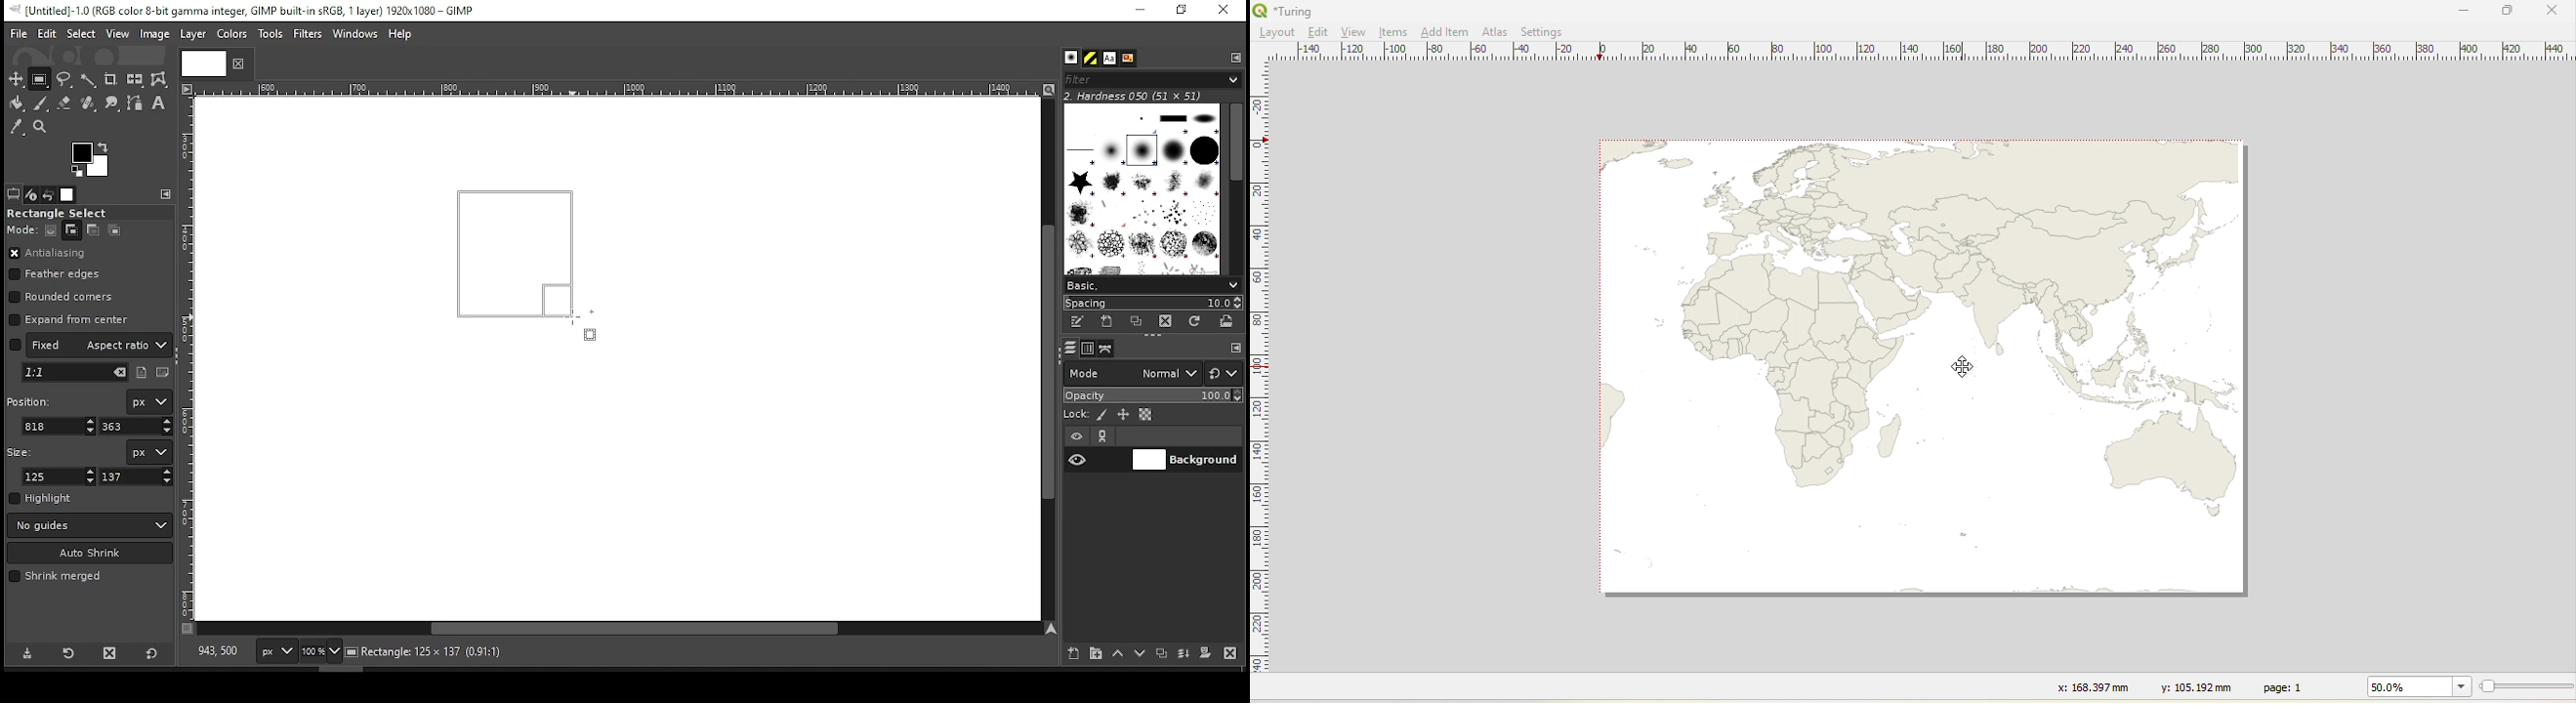  What do you see at coordinates (32, 399) in the screenshot?
I see `position` at bounding box center [32, 399].